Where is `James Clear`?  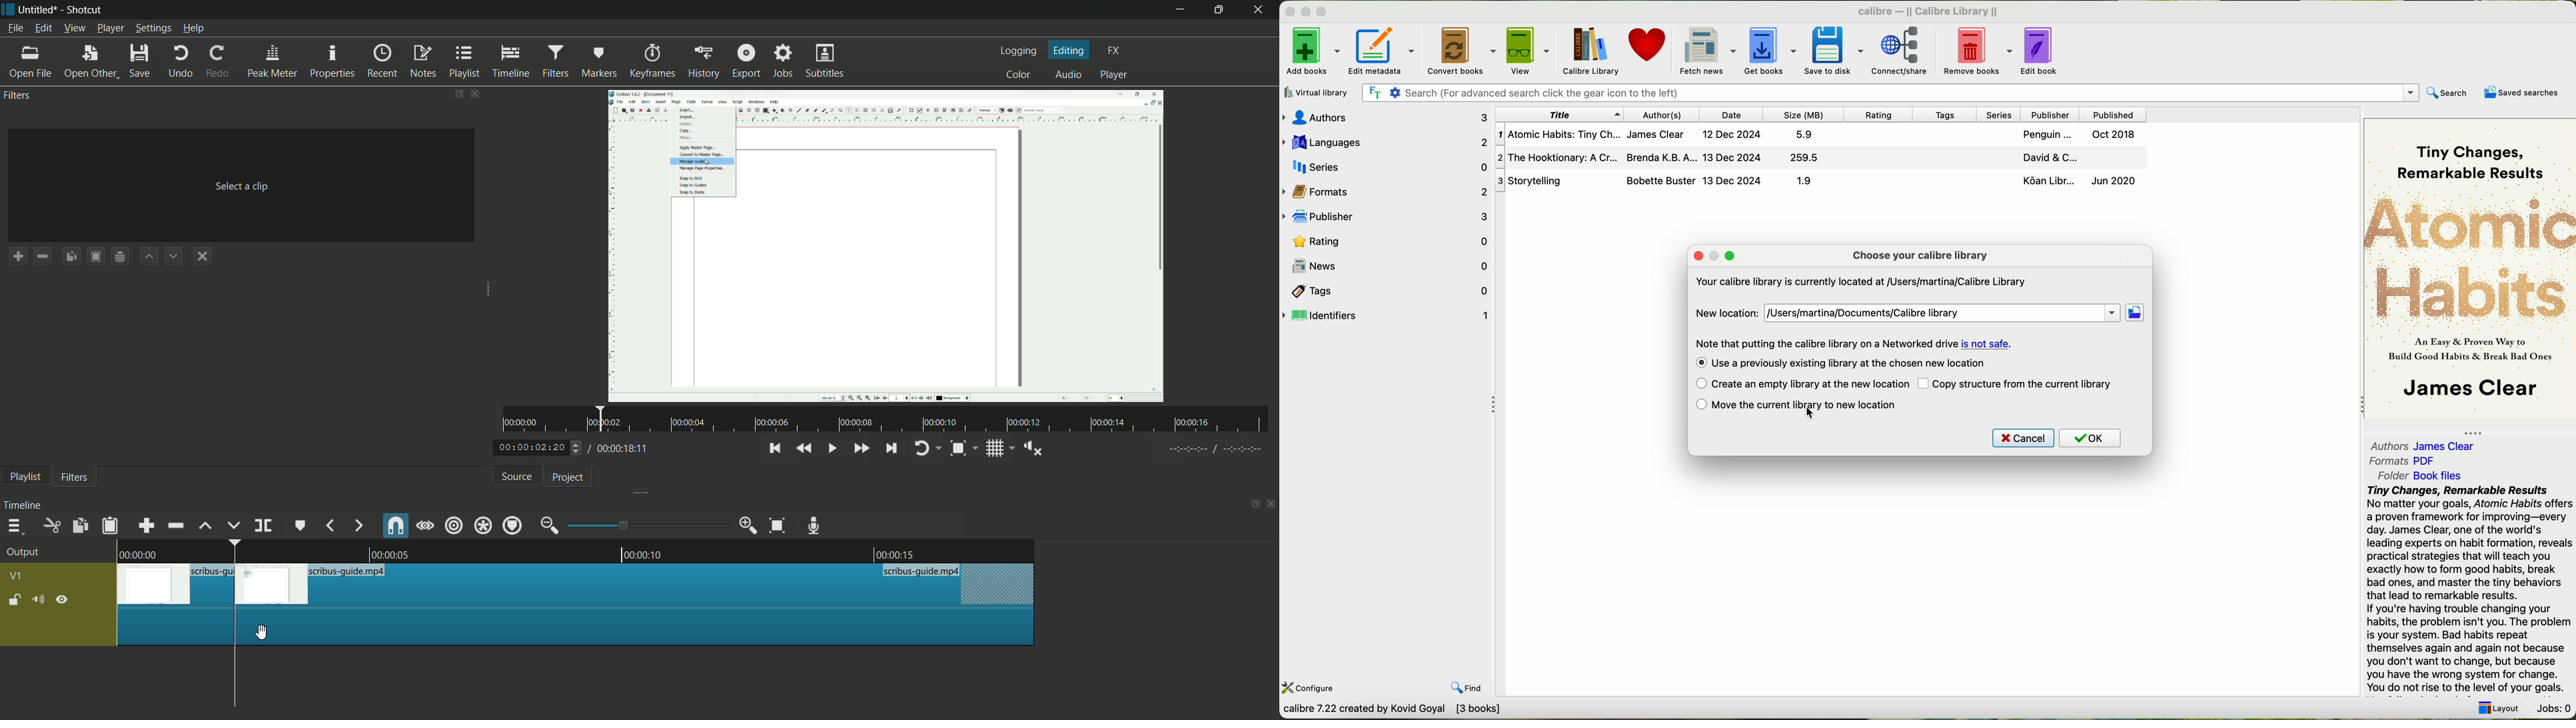
James Clear is located at coordinates (2467, 390).